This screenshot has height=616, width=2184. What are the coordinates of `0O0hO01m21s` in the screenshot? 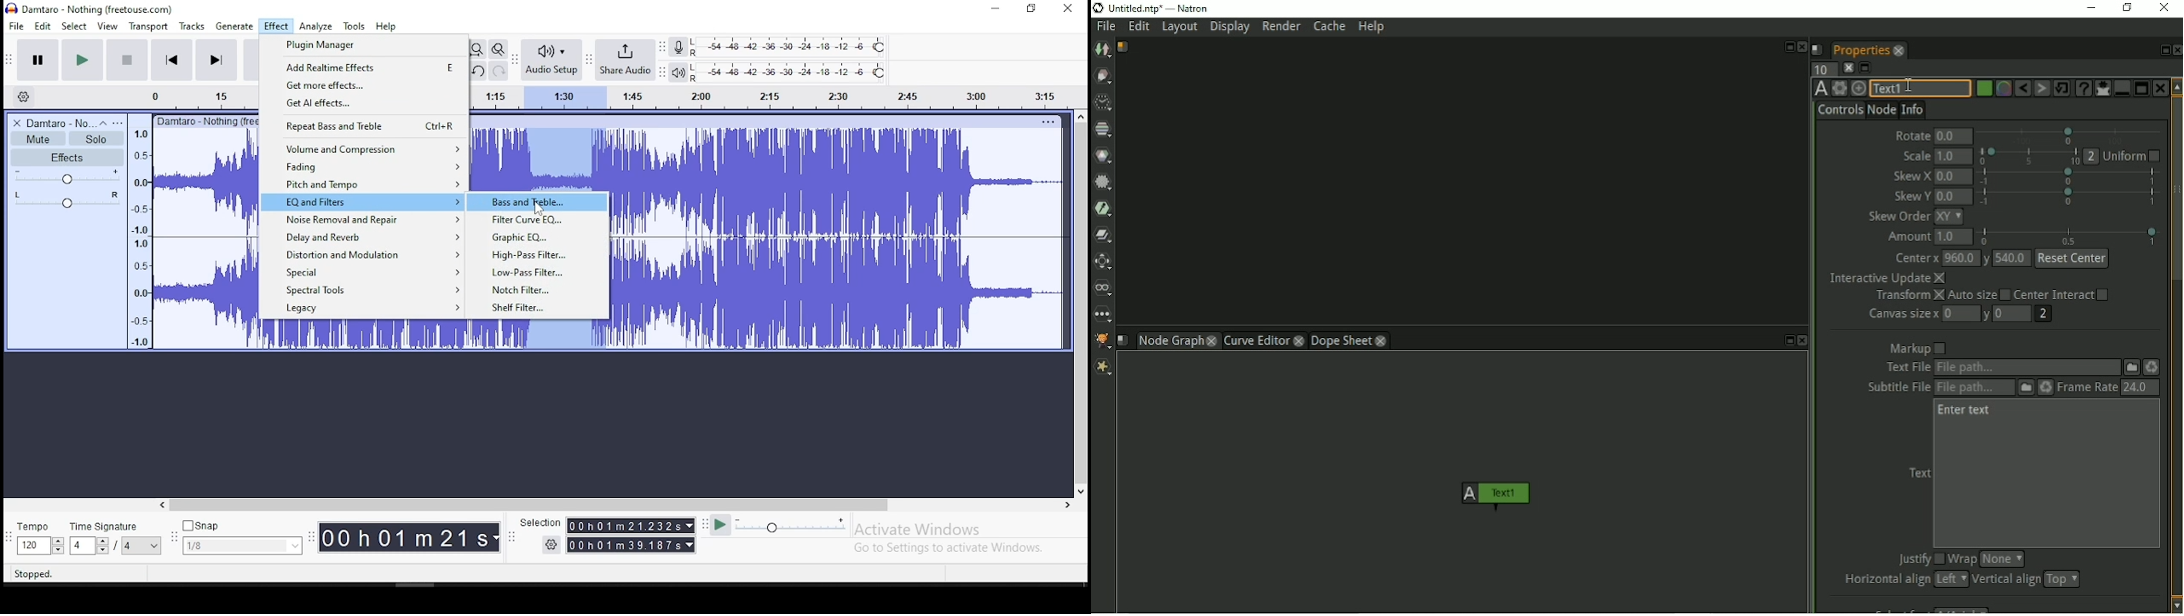 It's located at (405, 537).